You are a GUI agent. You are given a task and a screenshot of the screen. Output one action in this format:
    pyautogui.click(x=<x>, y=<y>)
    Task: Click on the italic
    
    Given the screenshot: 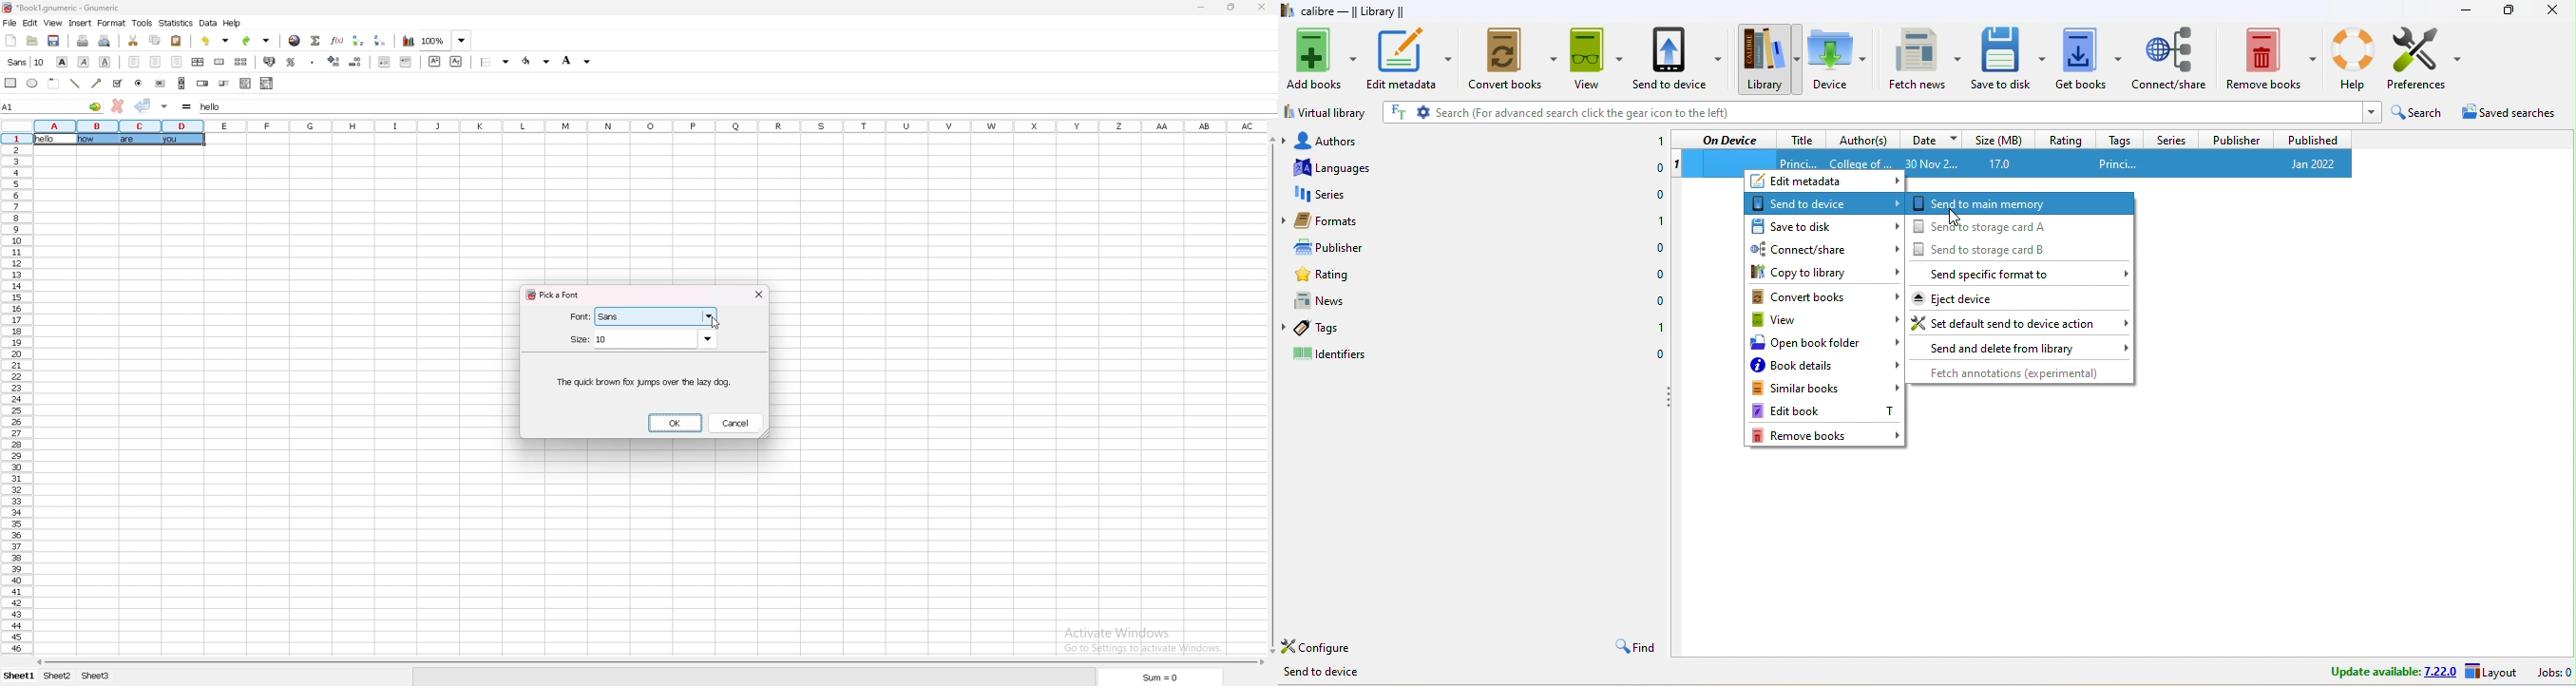 What is the action you would take?
    pyautogui.click(x=83, y=61)
    